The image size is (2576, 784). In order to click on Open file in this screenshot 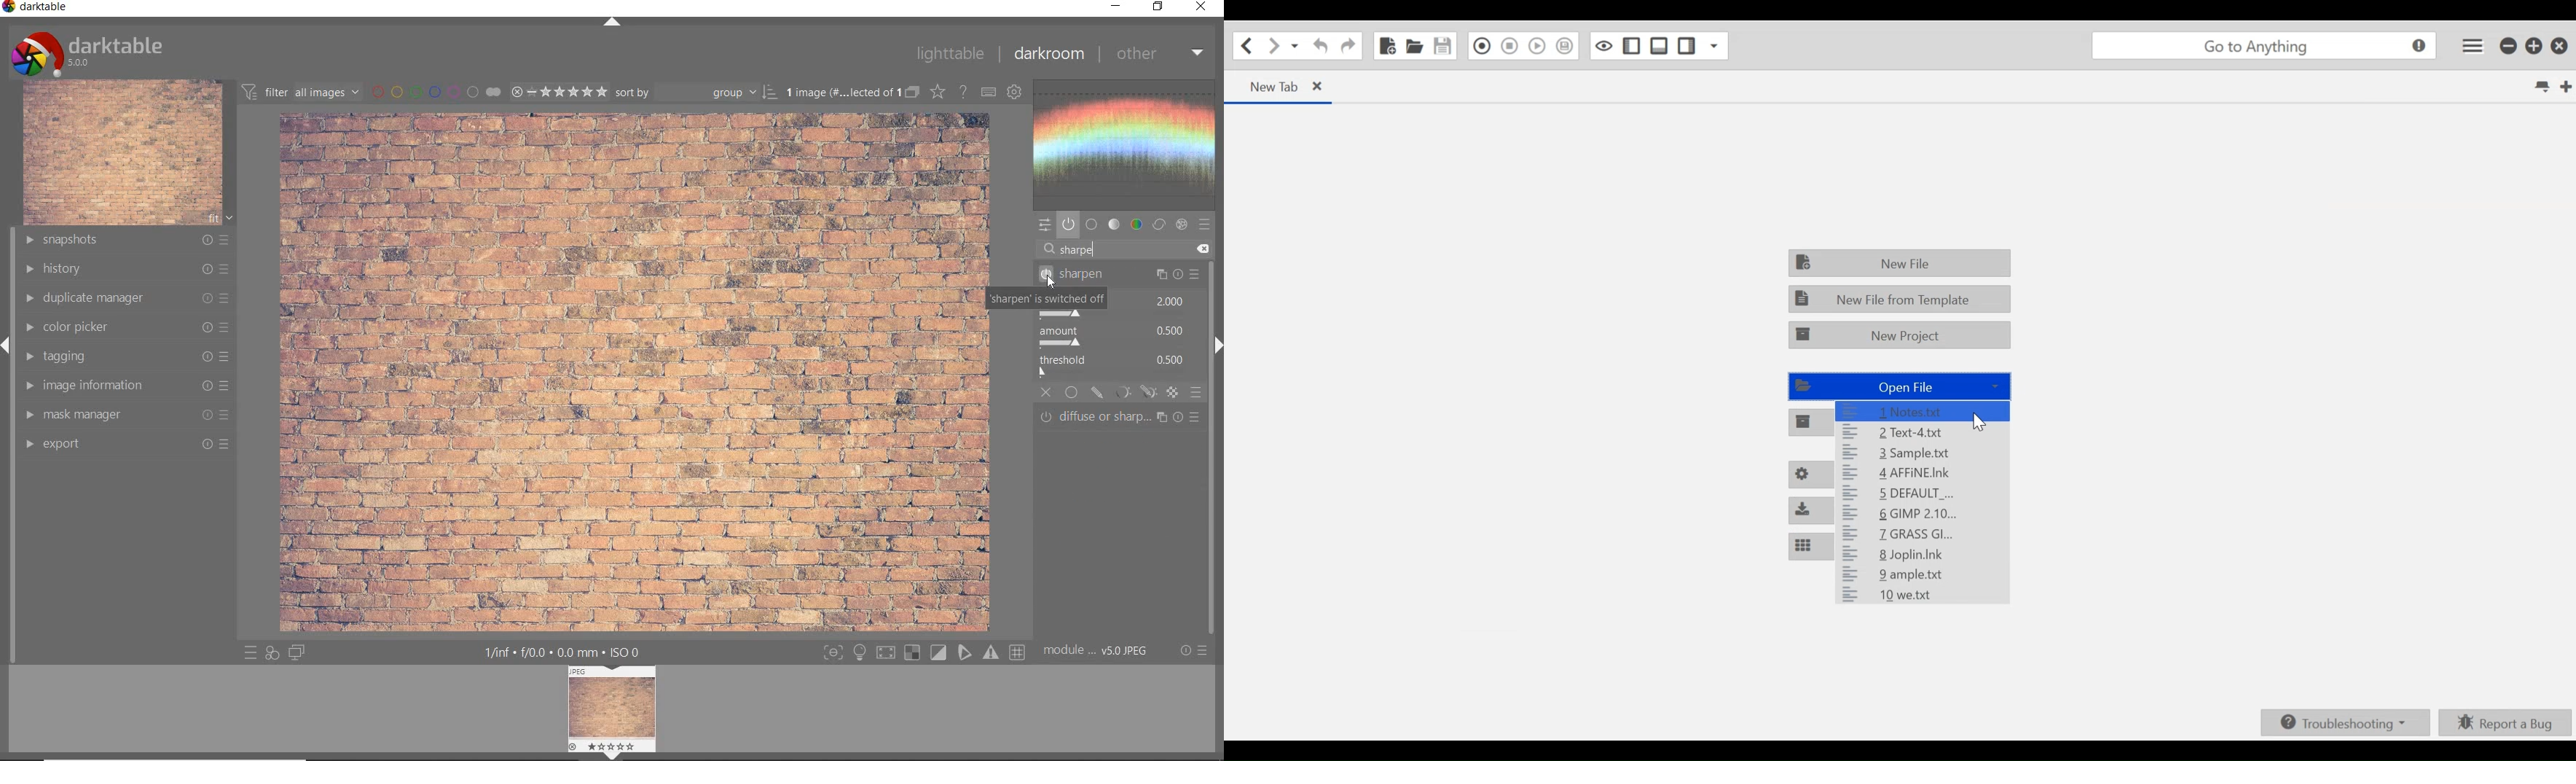, I will do `click(1415, 46)`.